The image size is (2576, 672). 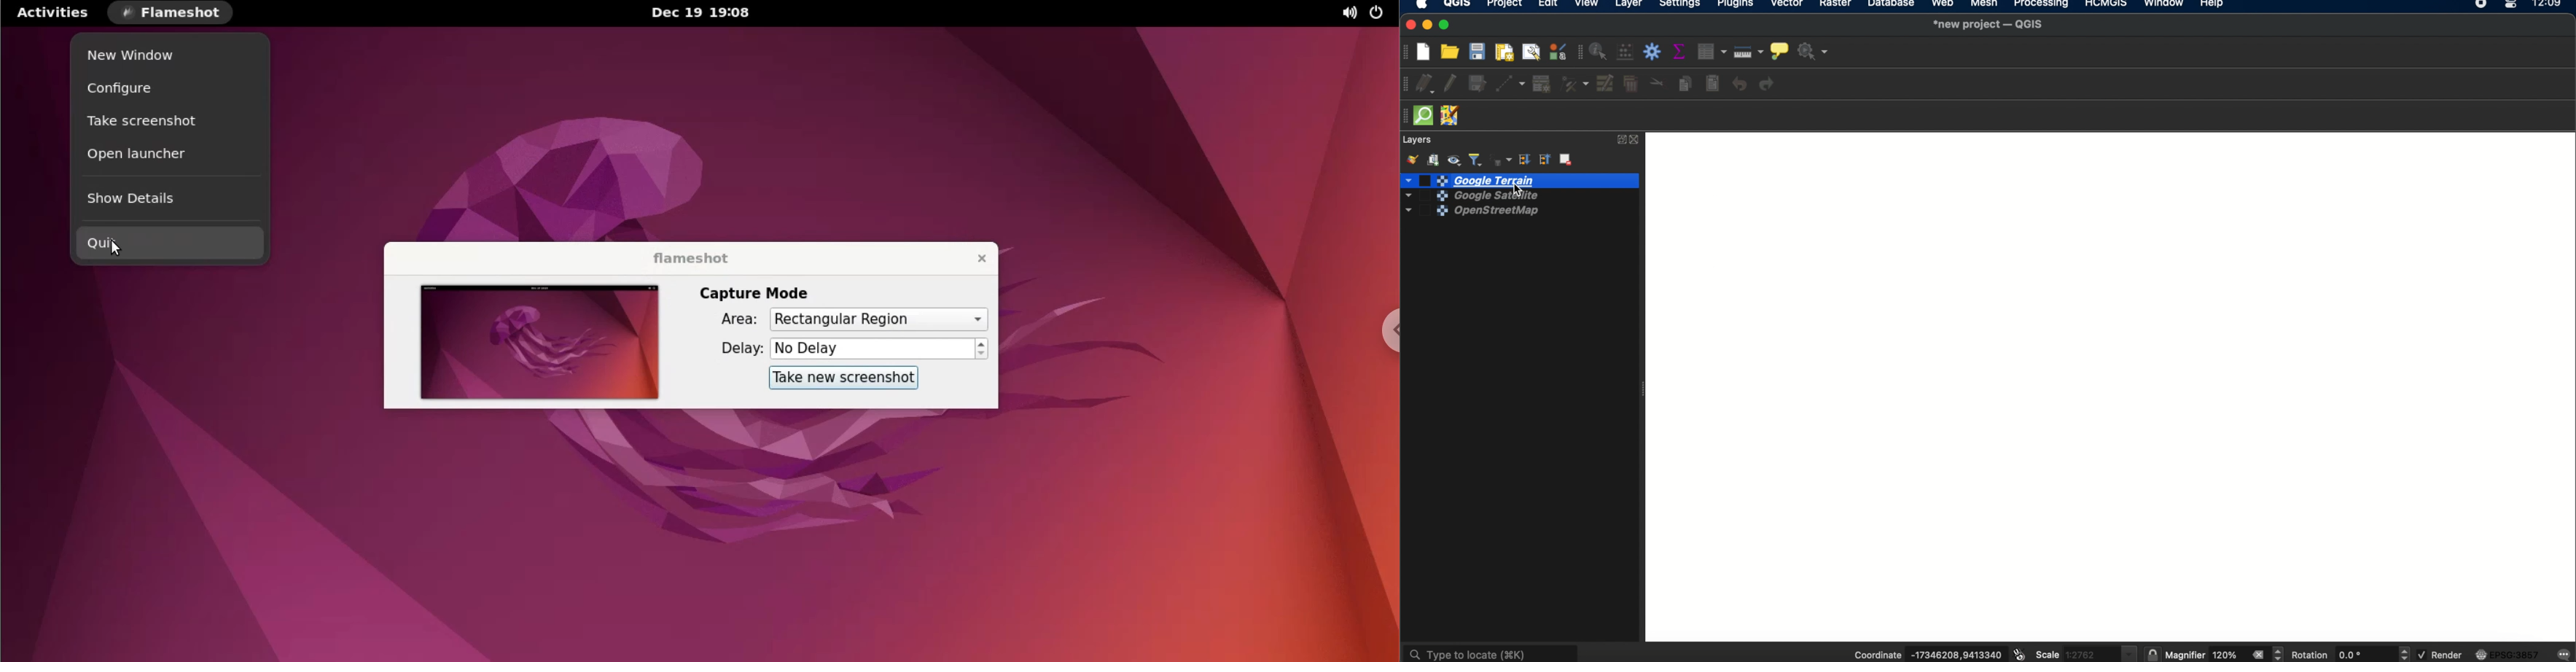 I want to click on capture area options, so click(x=878, y=319).